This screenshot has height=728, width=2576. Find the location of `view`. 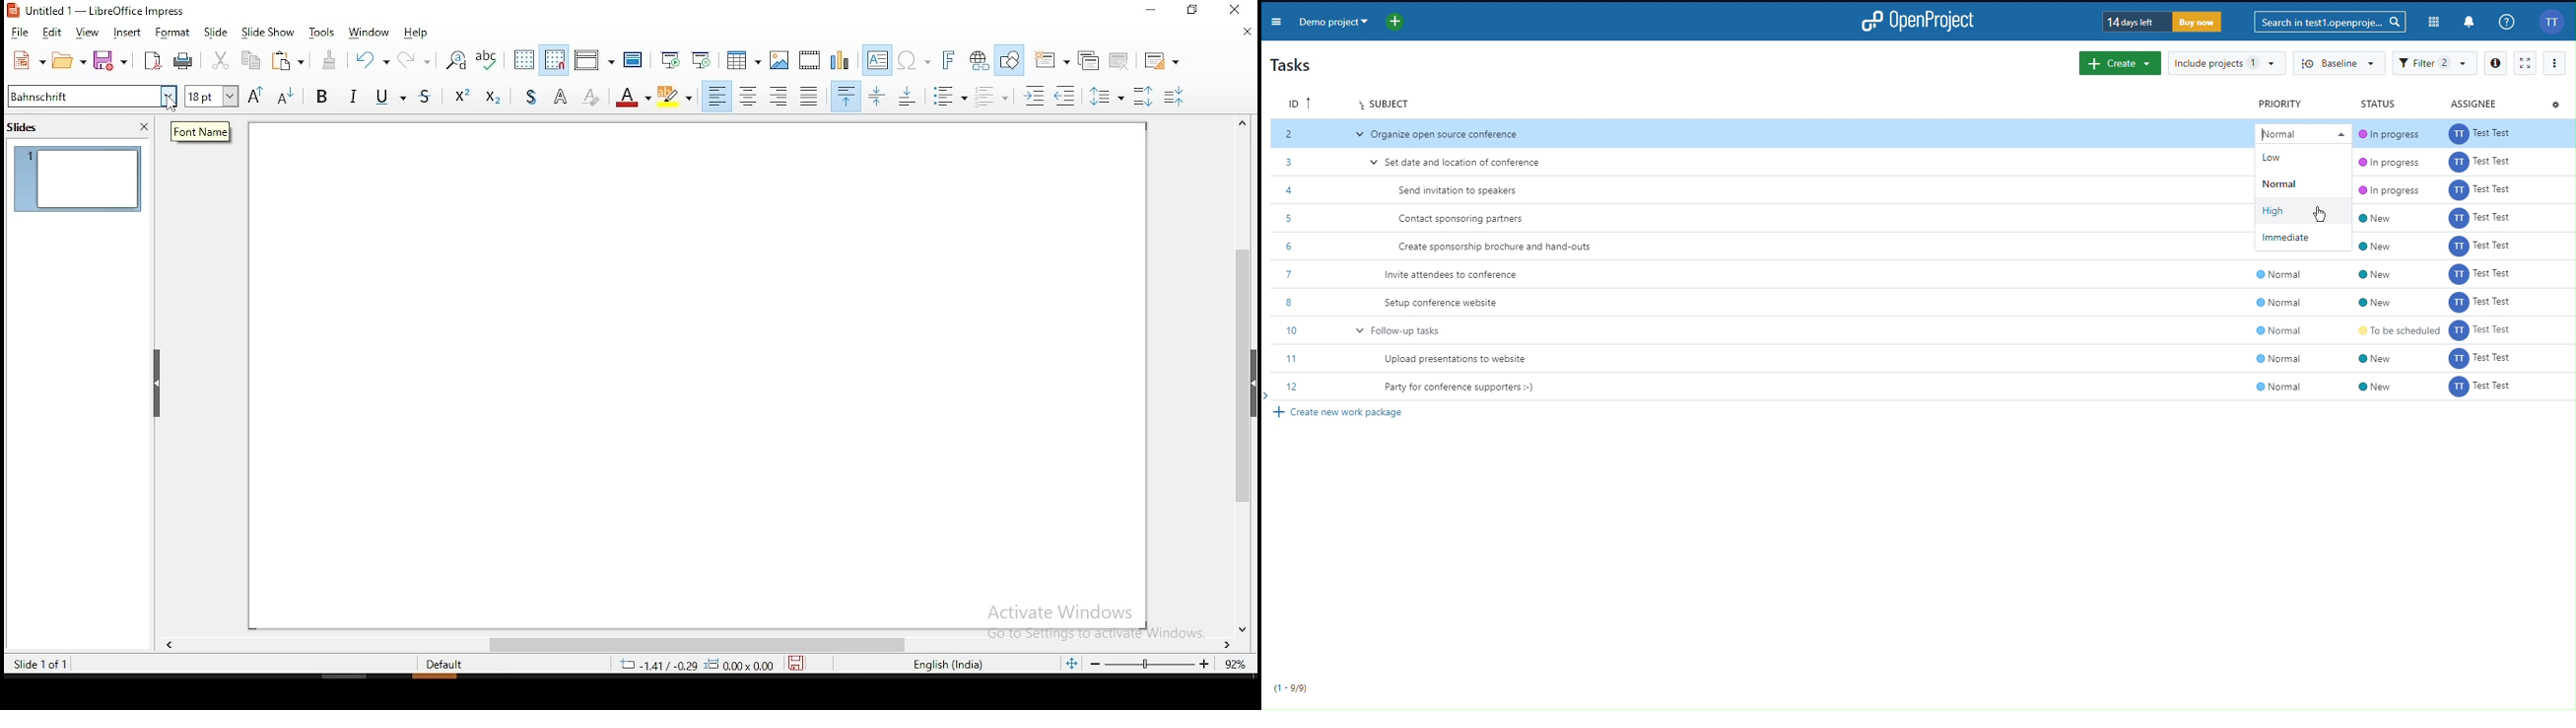

view is located at coordinates (90, 33).